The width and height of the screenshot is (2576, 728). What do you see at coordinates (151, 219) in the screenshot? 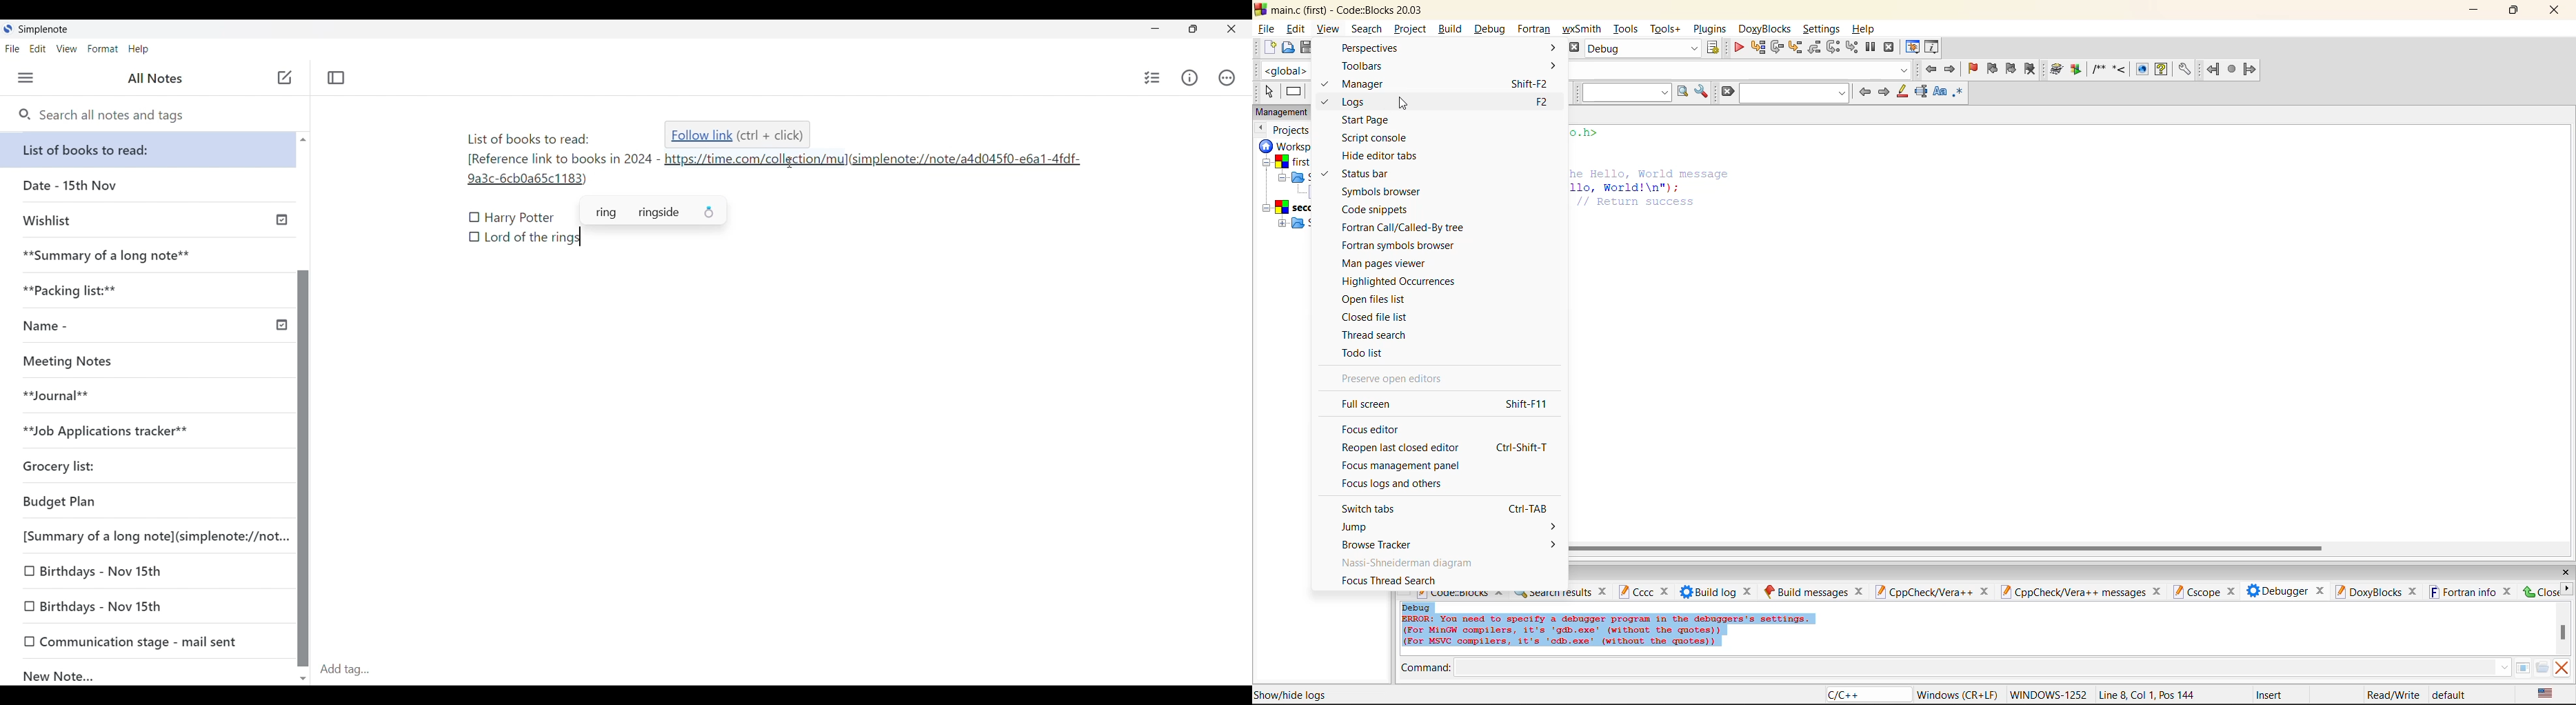
I see `Wishlist` at bounding box center [151, 219].